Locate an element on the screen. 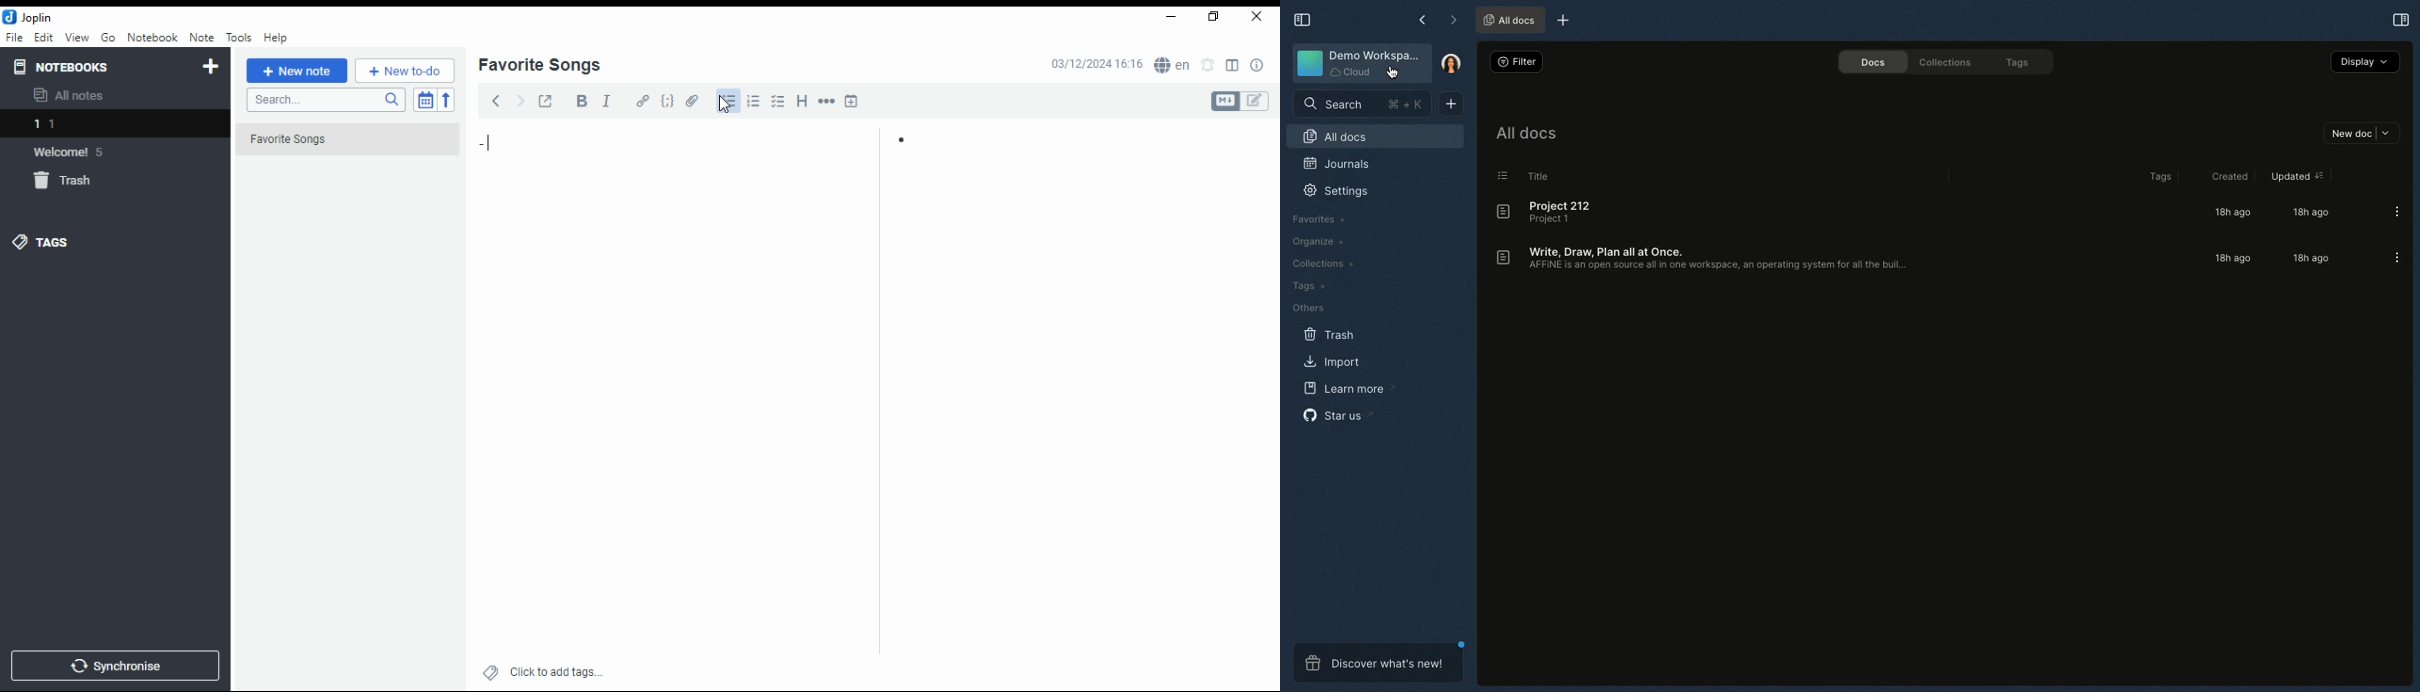 The width and height of the screenshot is (2436, 700). number list is located at coordinates (754, 100).